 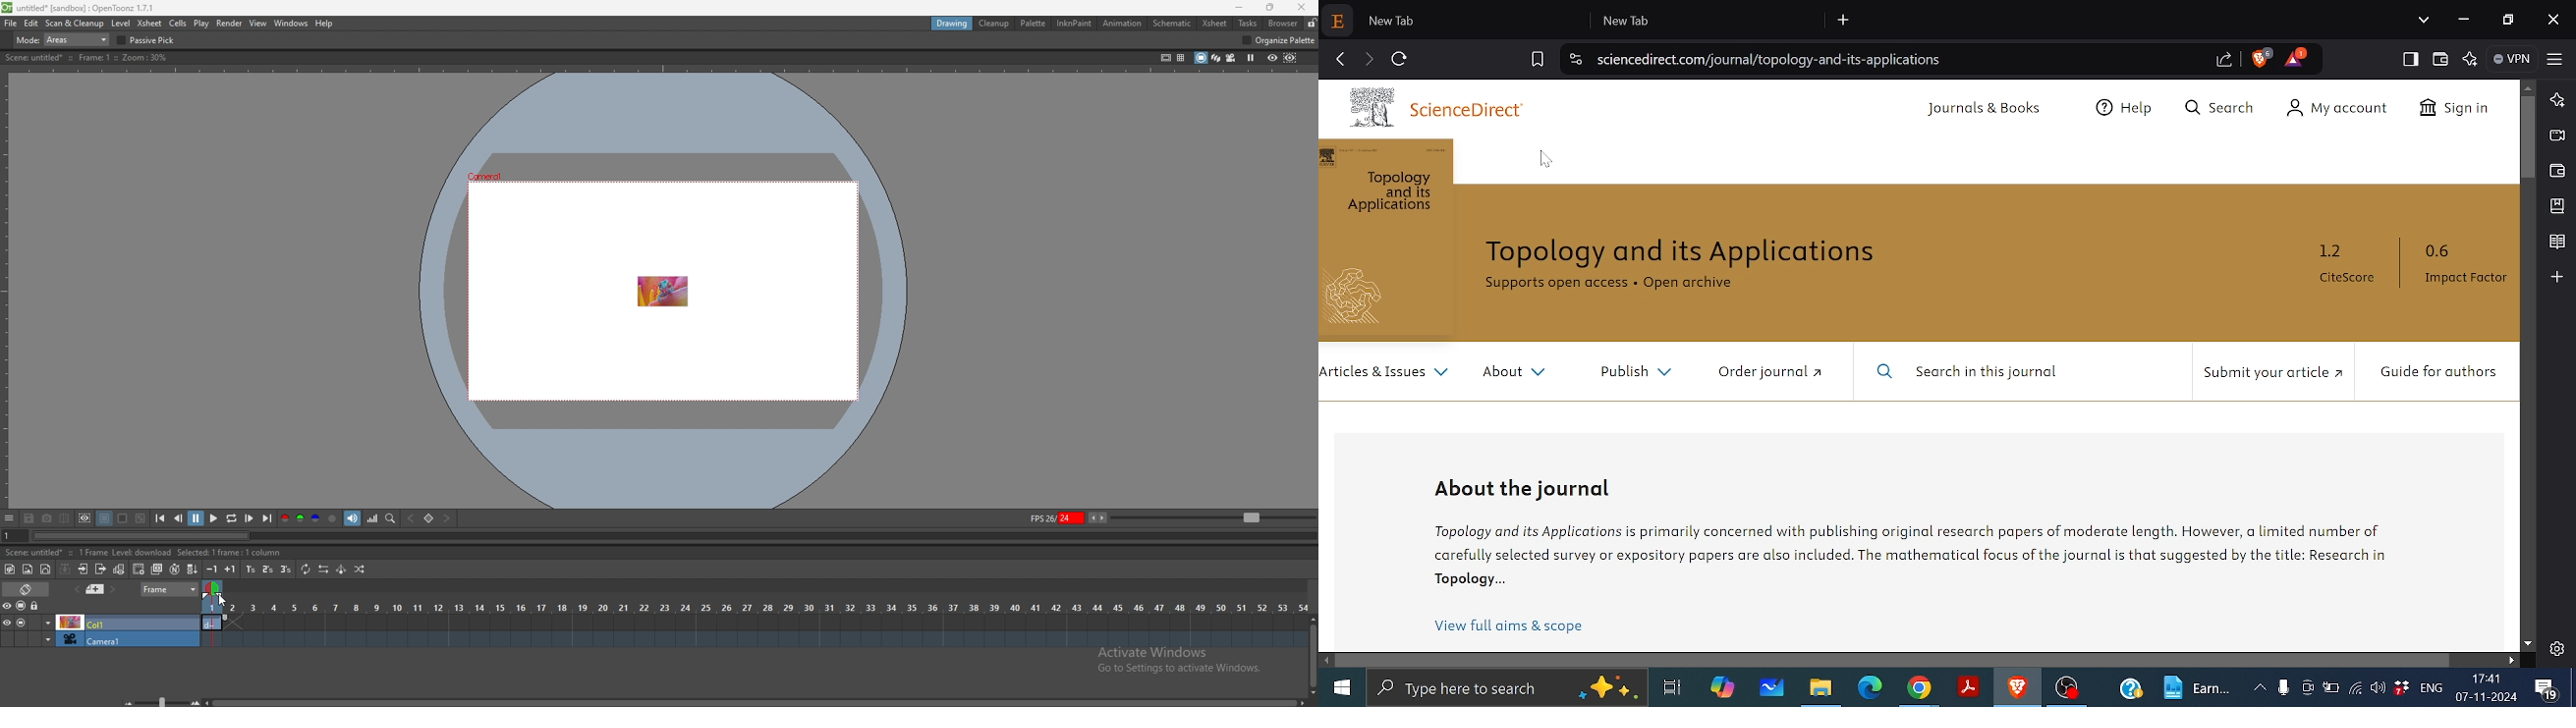 What do you see at coordinates (2408, 58) in the screenshot?
I see `Show sidebar` at bounding box center [2408, 58].